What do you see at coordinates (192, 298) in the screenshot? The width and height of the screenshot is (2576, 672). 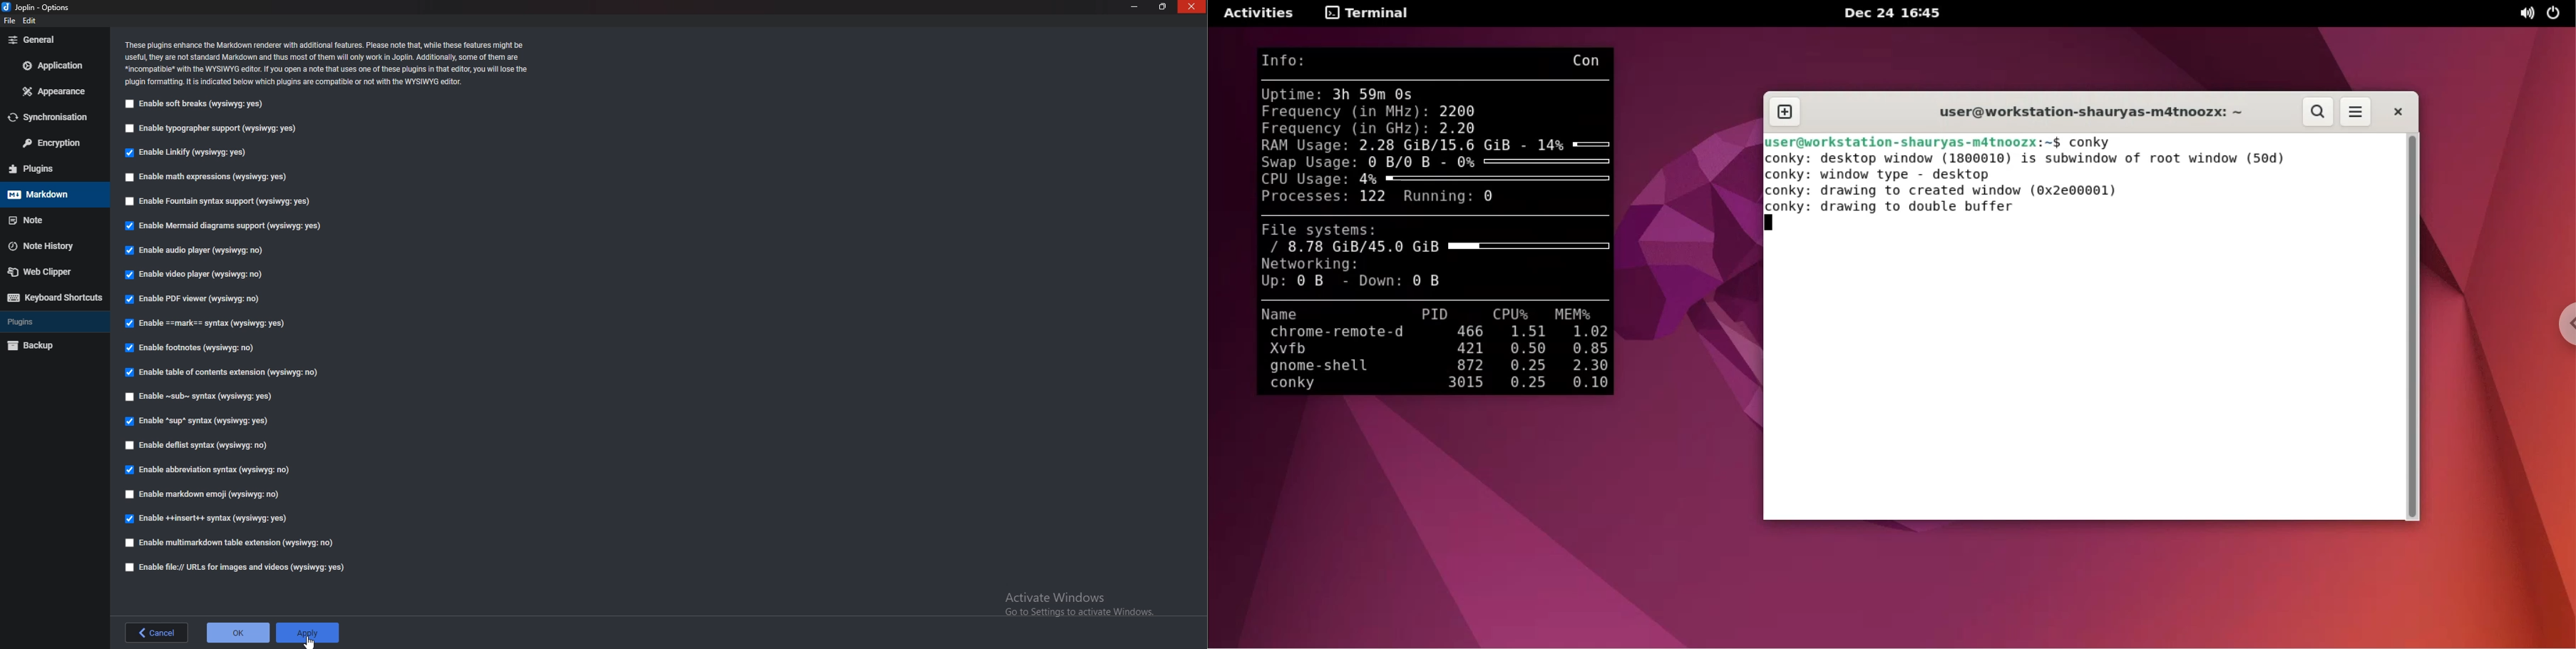 I see `Enable P D F viewer` at bounding box center [192, 298].